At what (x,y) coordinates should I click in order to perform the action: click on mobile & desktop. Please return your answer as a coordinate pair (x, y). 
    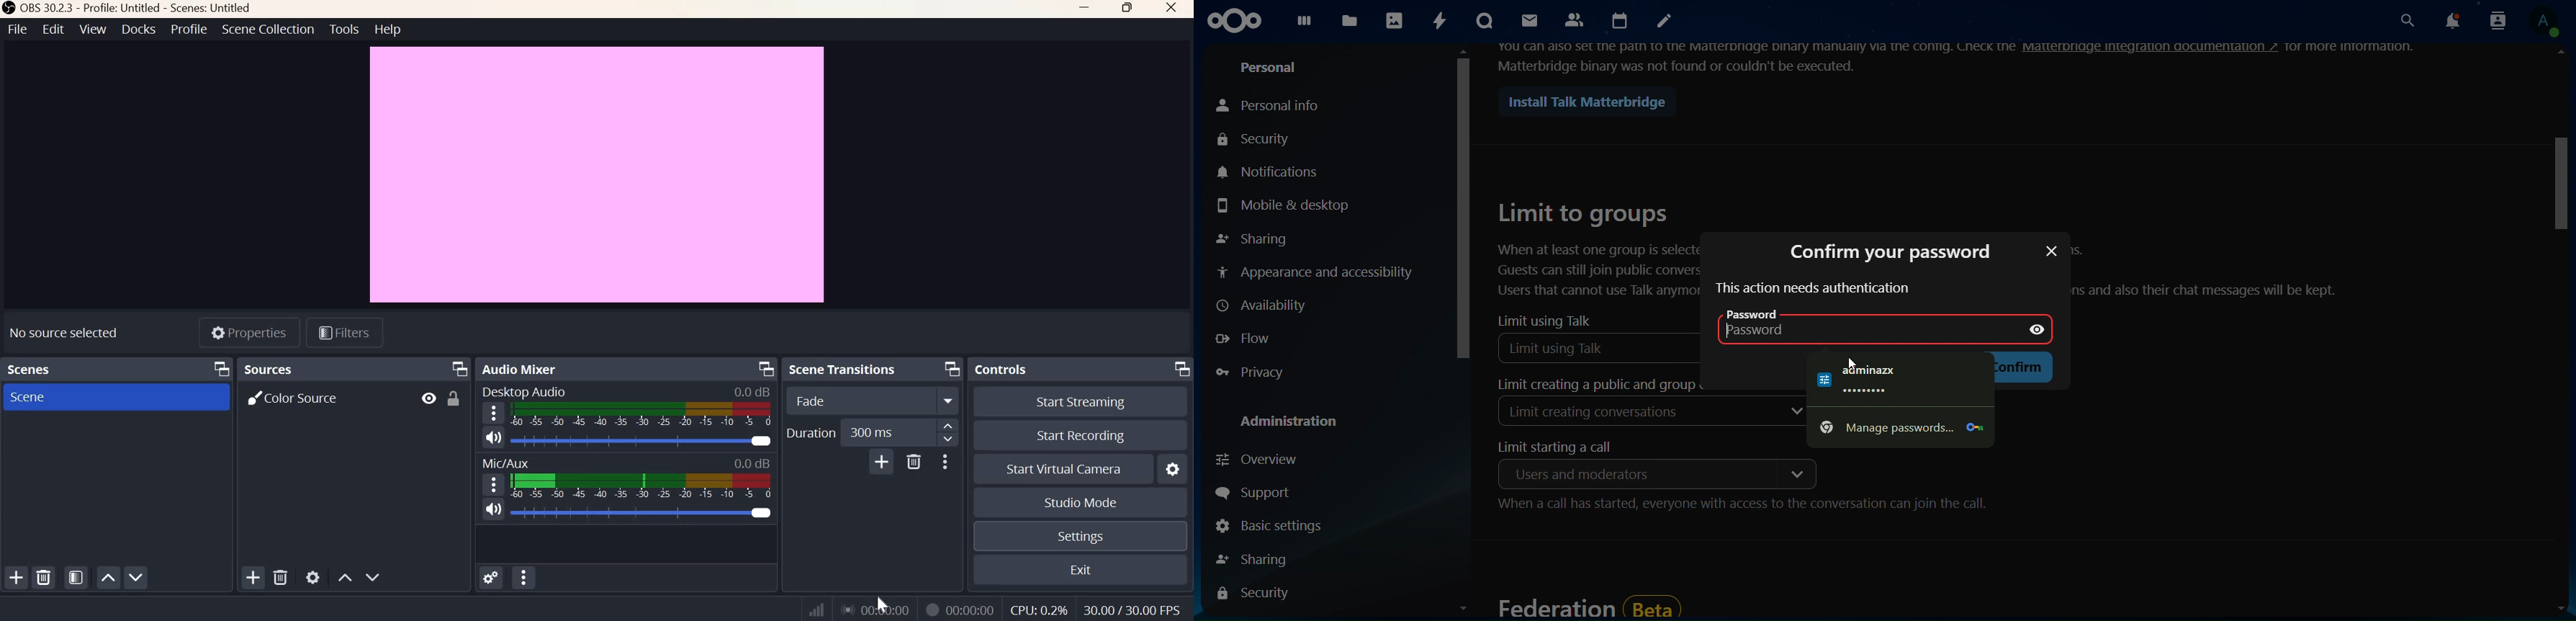
    Looking at the image, I should click on (1284, 206).